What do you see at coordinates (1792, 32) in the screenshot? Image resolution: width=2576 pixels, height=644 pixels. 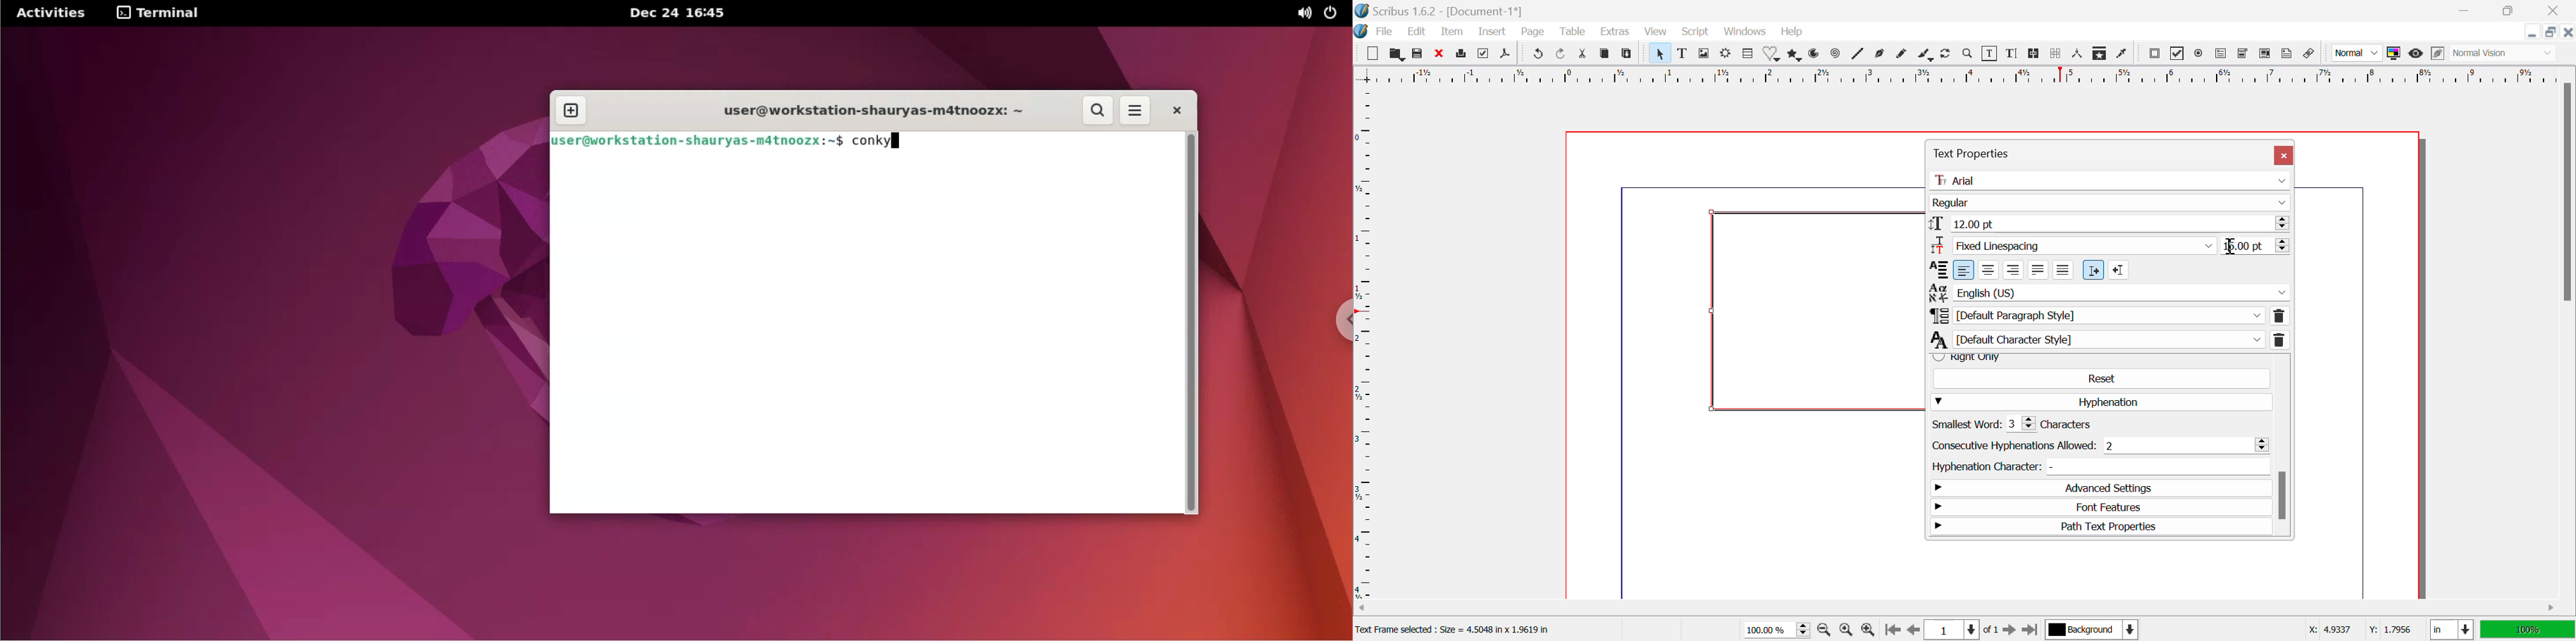 I see `Help` at bounding box center [1792, 32].